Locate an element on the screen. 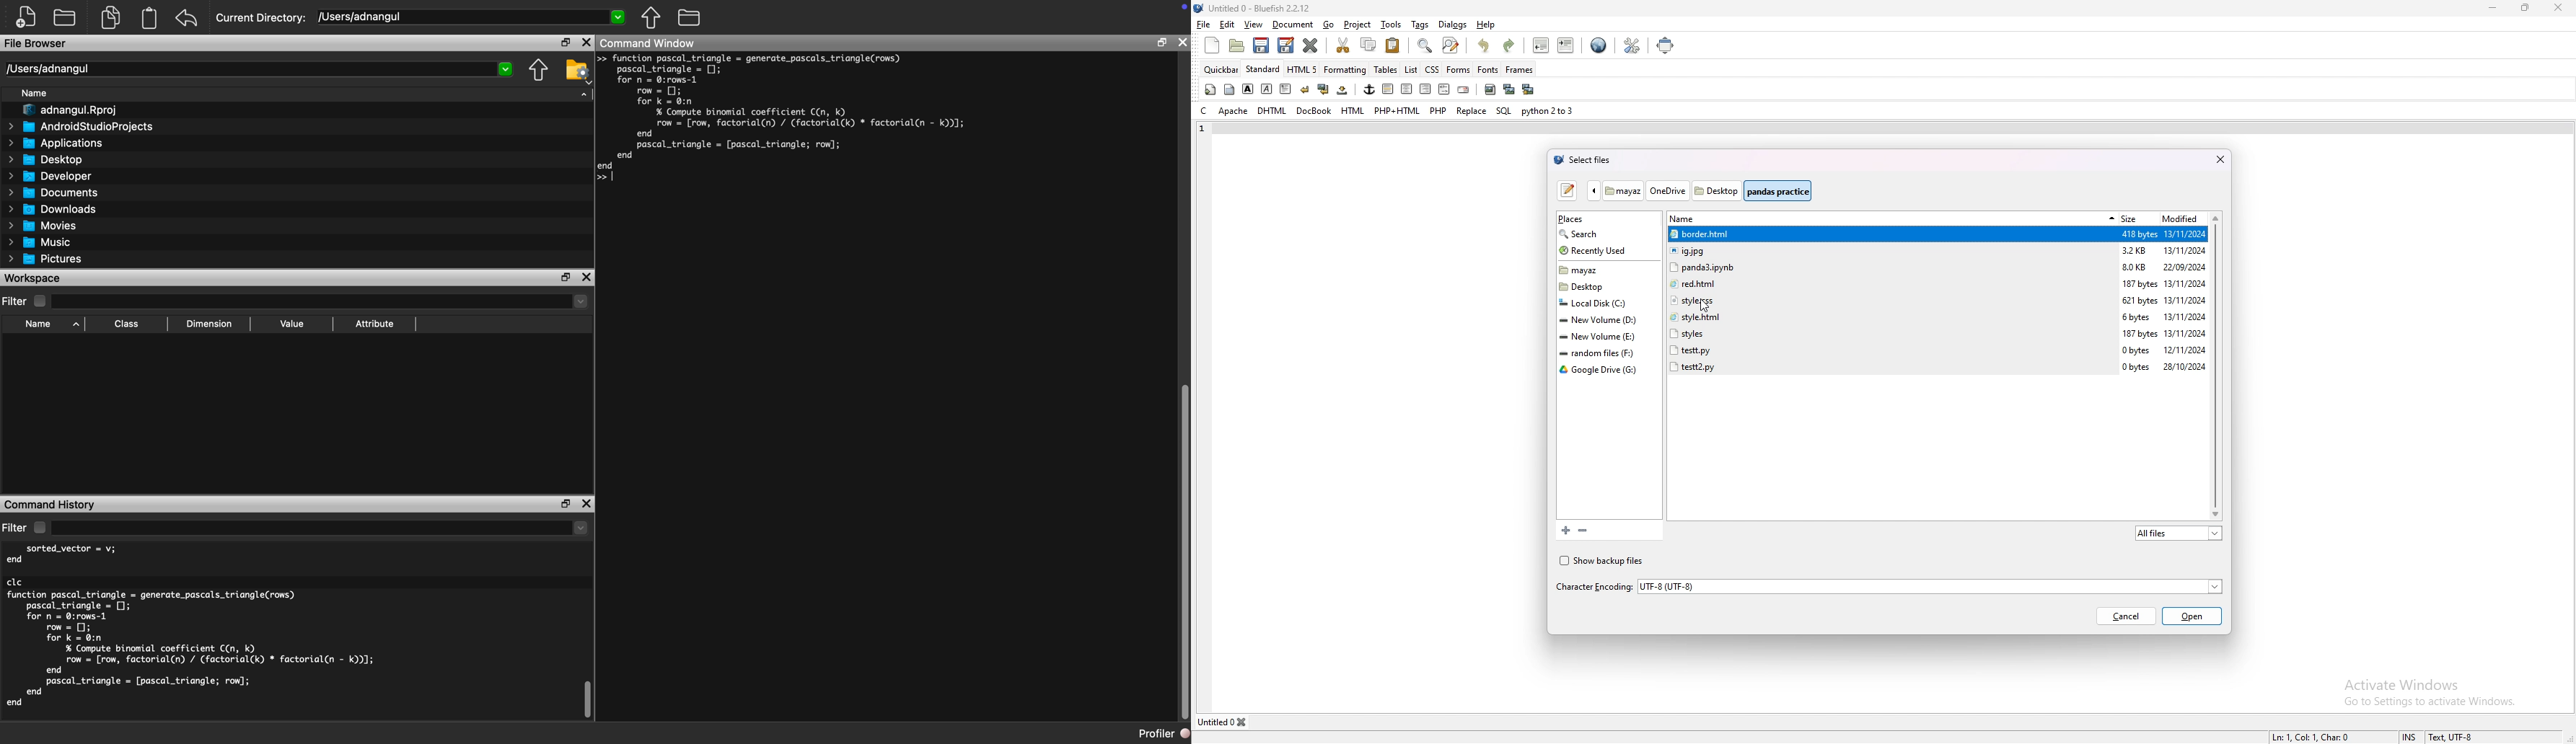 The width and height of the screenshot is (2576, 756). fonts is located at coordinates (1488, 69).